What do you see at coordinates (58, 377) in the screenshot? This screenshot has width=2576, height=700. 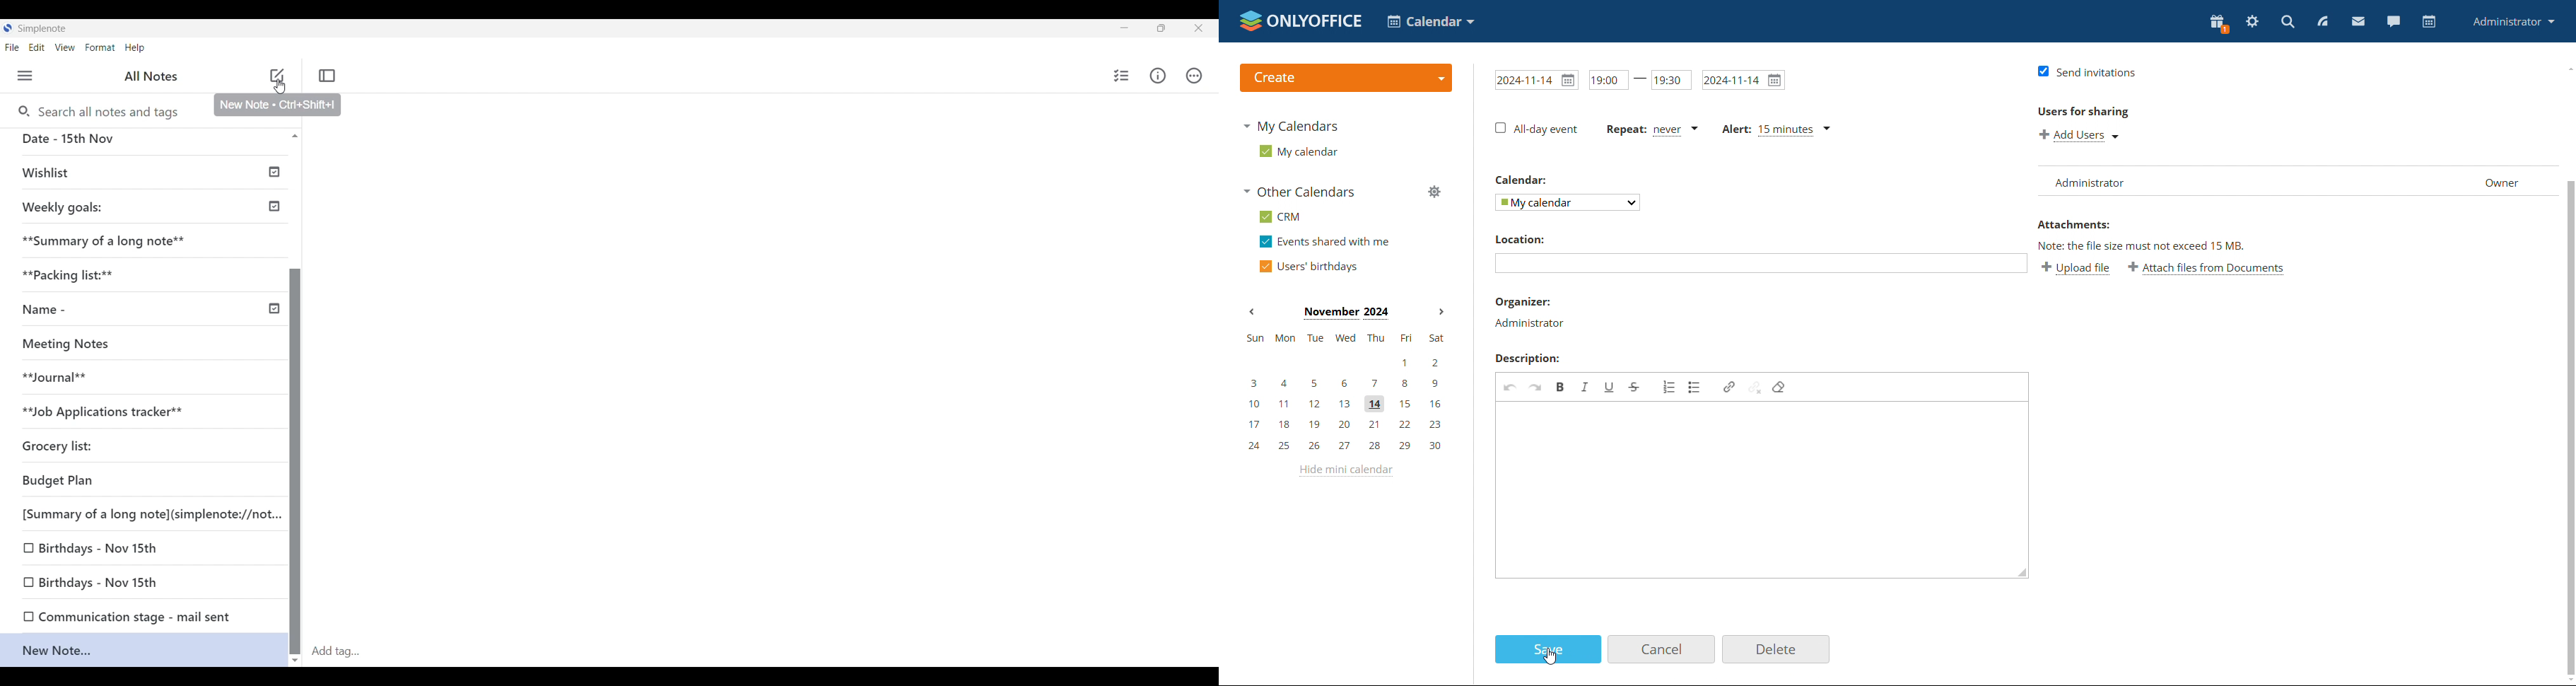 I see `**Journal**` at bounding box center [58, 377].